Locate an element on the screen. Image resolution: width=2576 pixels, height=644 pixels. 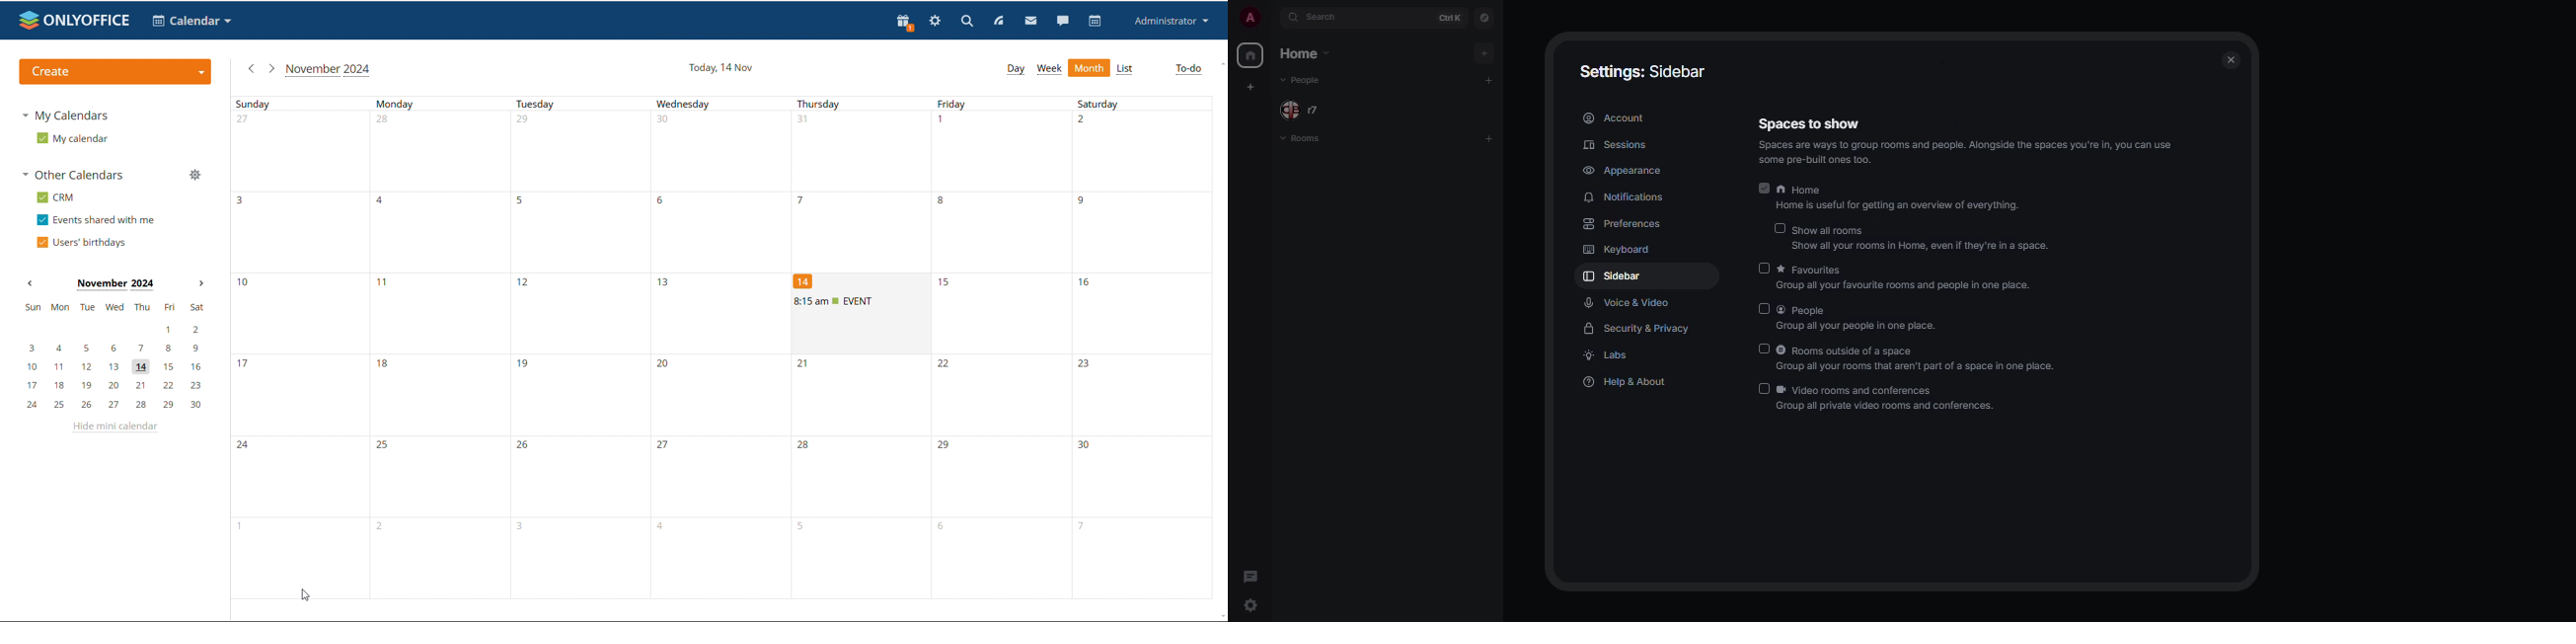
Group all your people in one place. is located at coordinates (1870, 328).